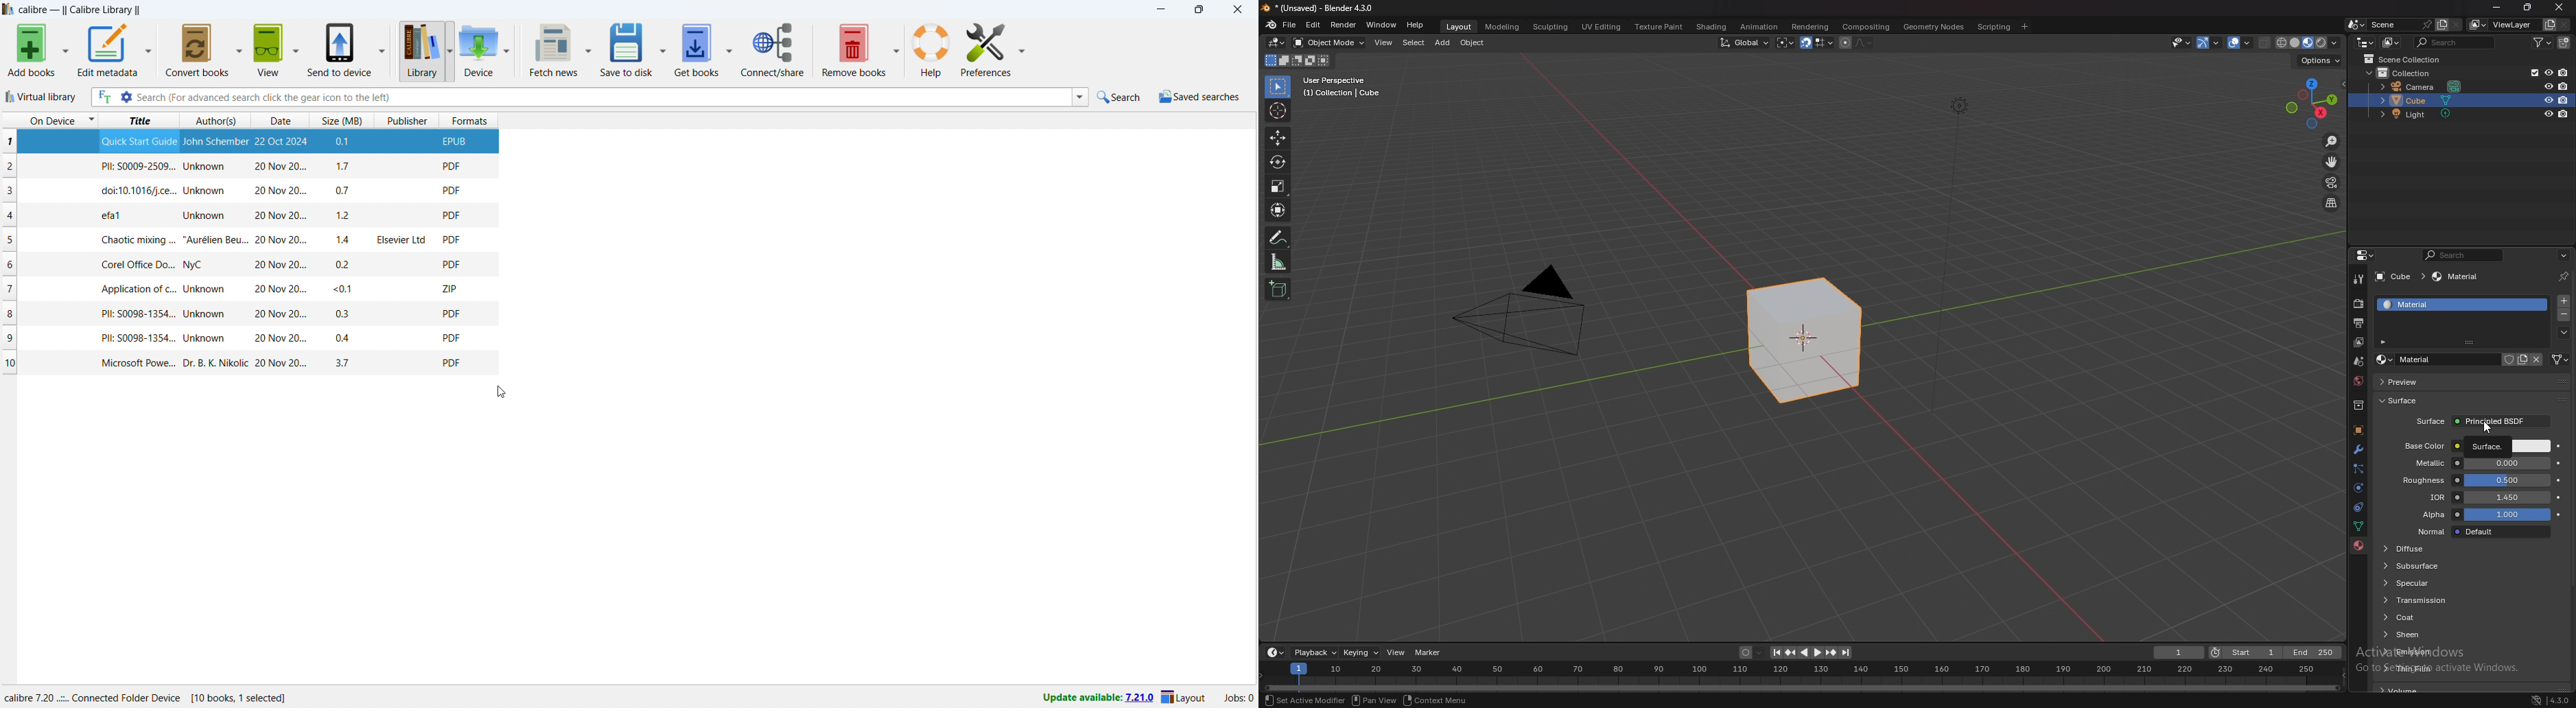 The image size is (2576, 728). Describe the element at coordinates (591, 49) in the screenshot. I see `fetch news options` at that location.